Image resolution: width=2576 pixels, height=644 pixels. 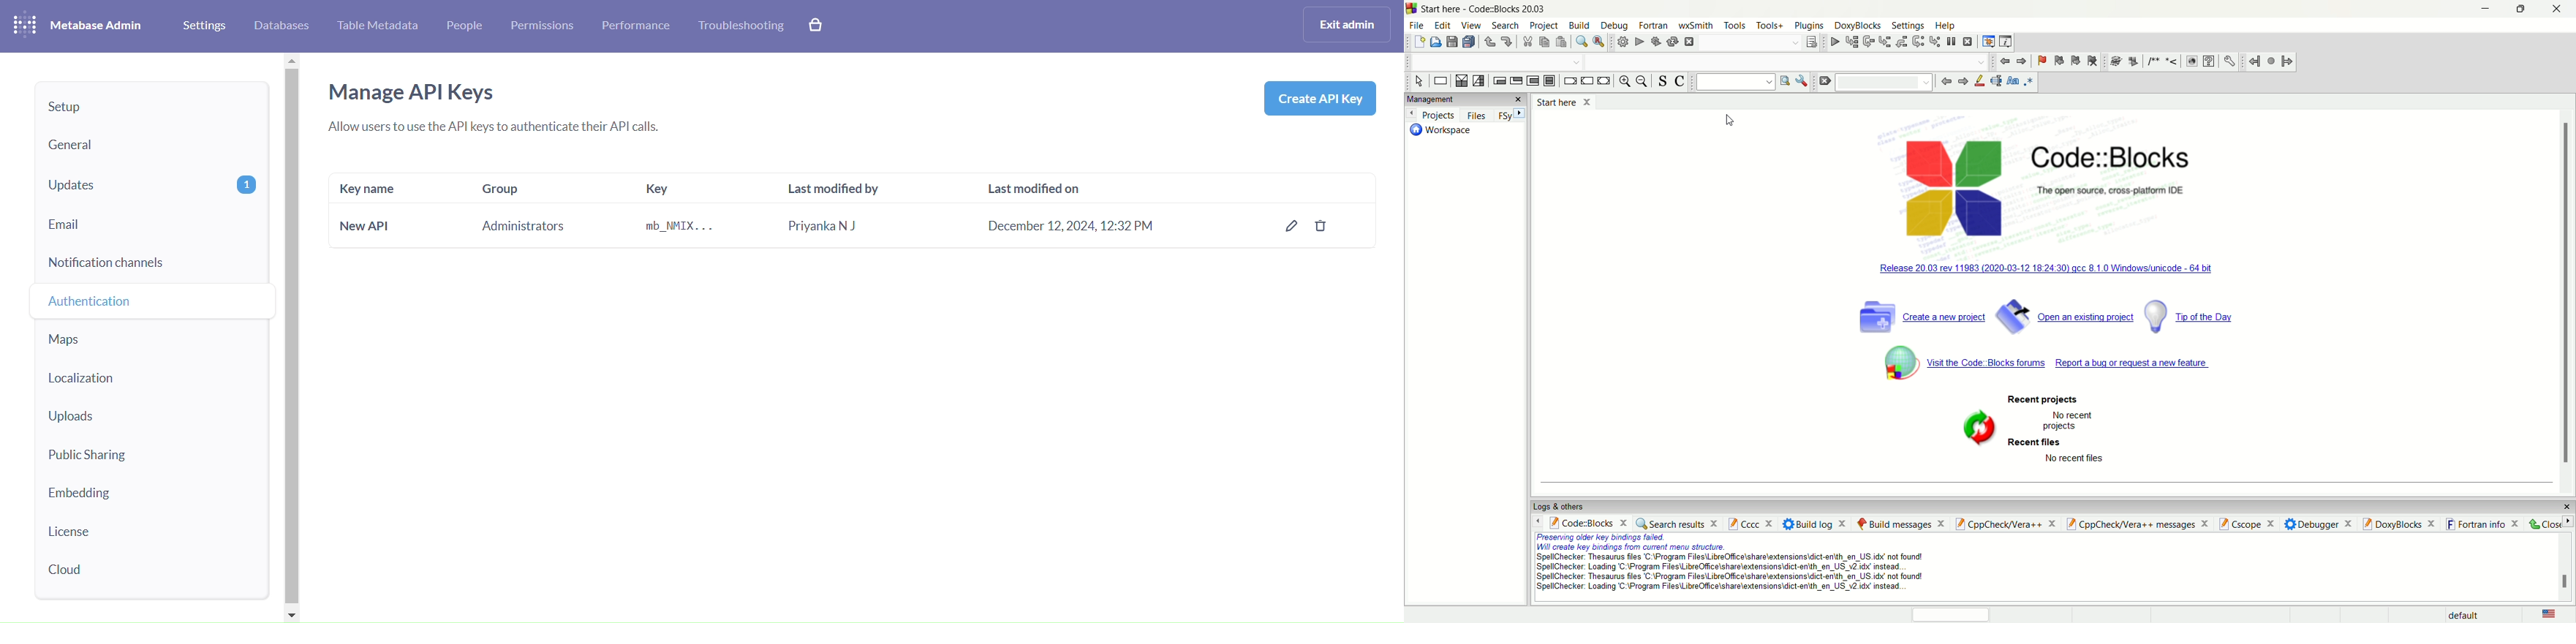 What do you see at coordinates (1581, 42) in the screenshot?
I see `find` at bounding box center [1581, 42].